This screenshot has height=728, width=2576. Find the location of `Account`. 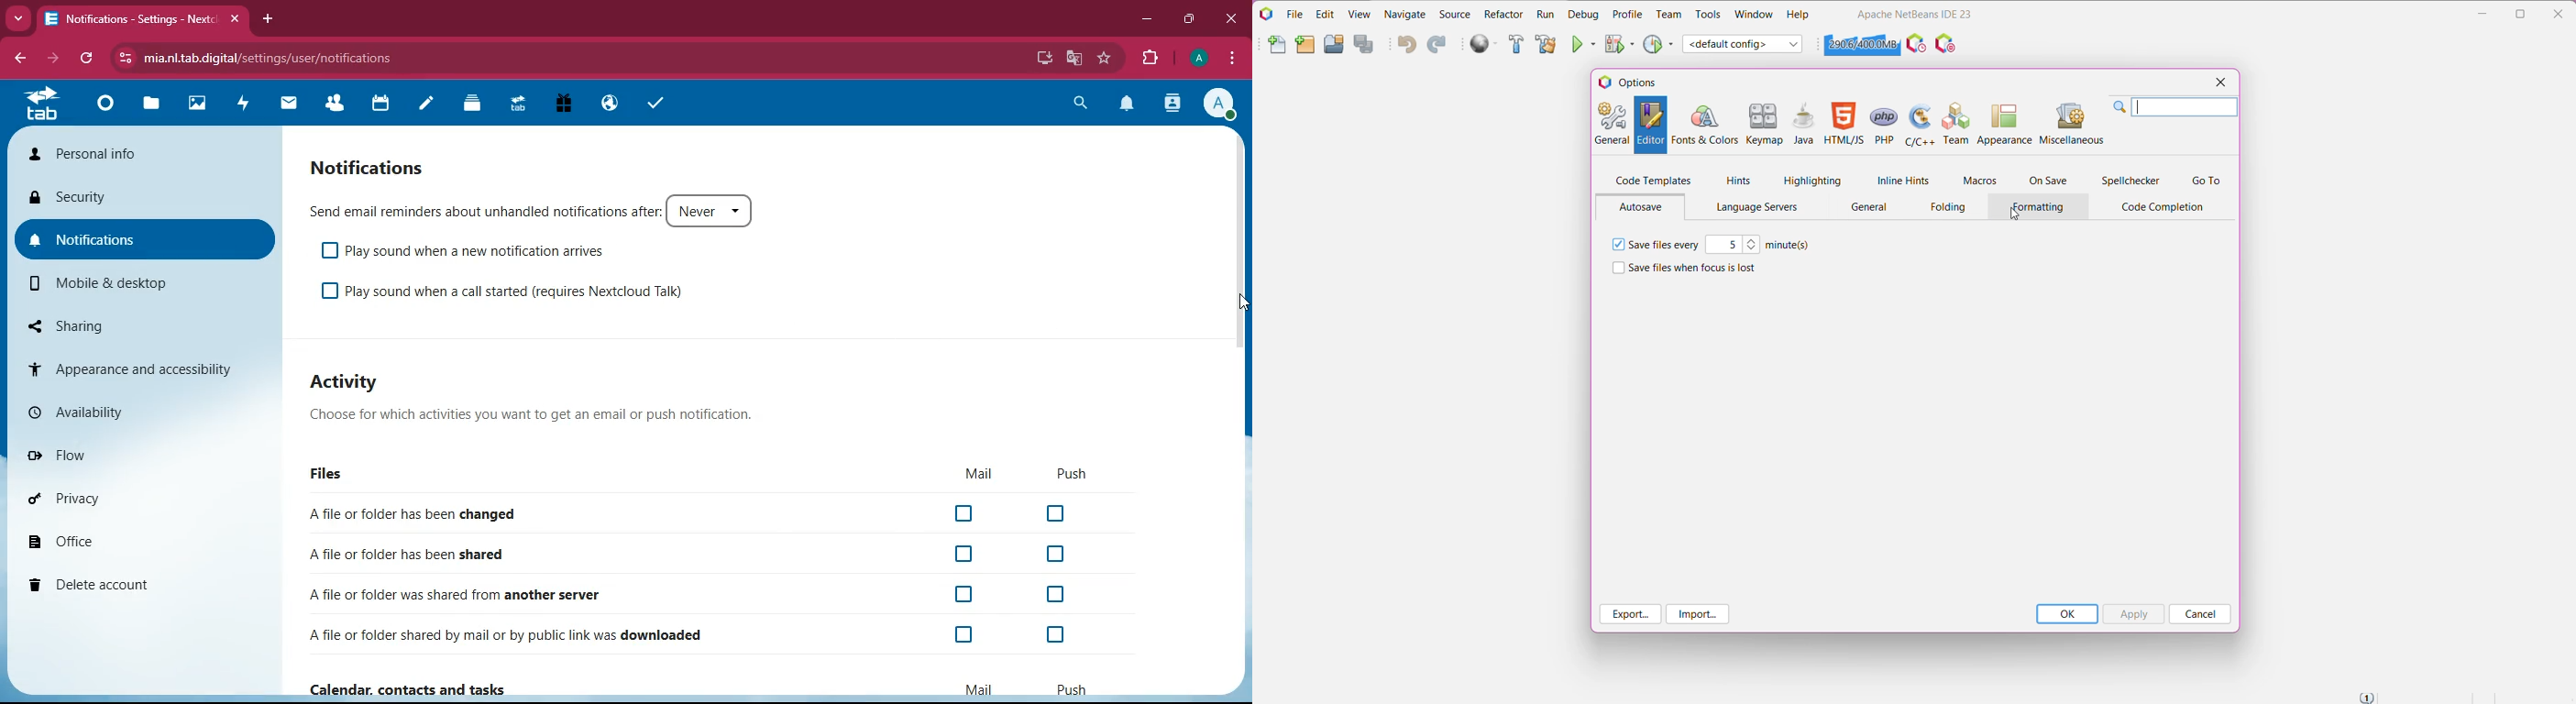

Account is located at coordinates (1196, 56).